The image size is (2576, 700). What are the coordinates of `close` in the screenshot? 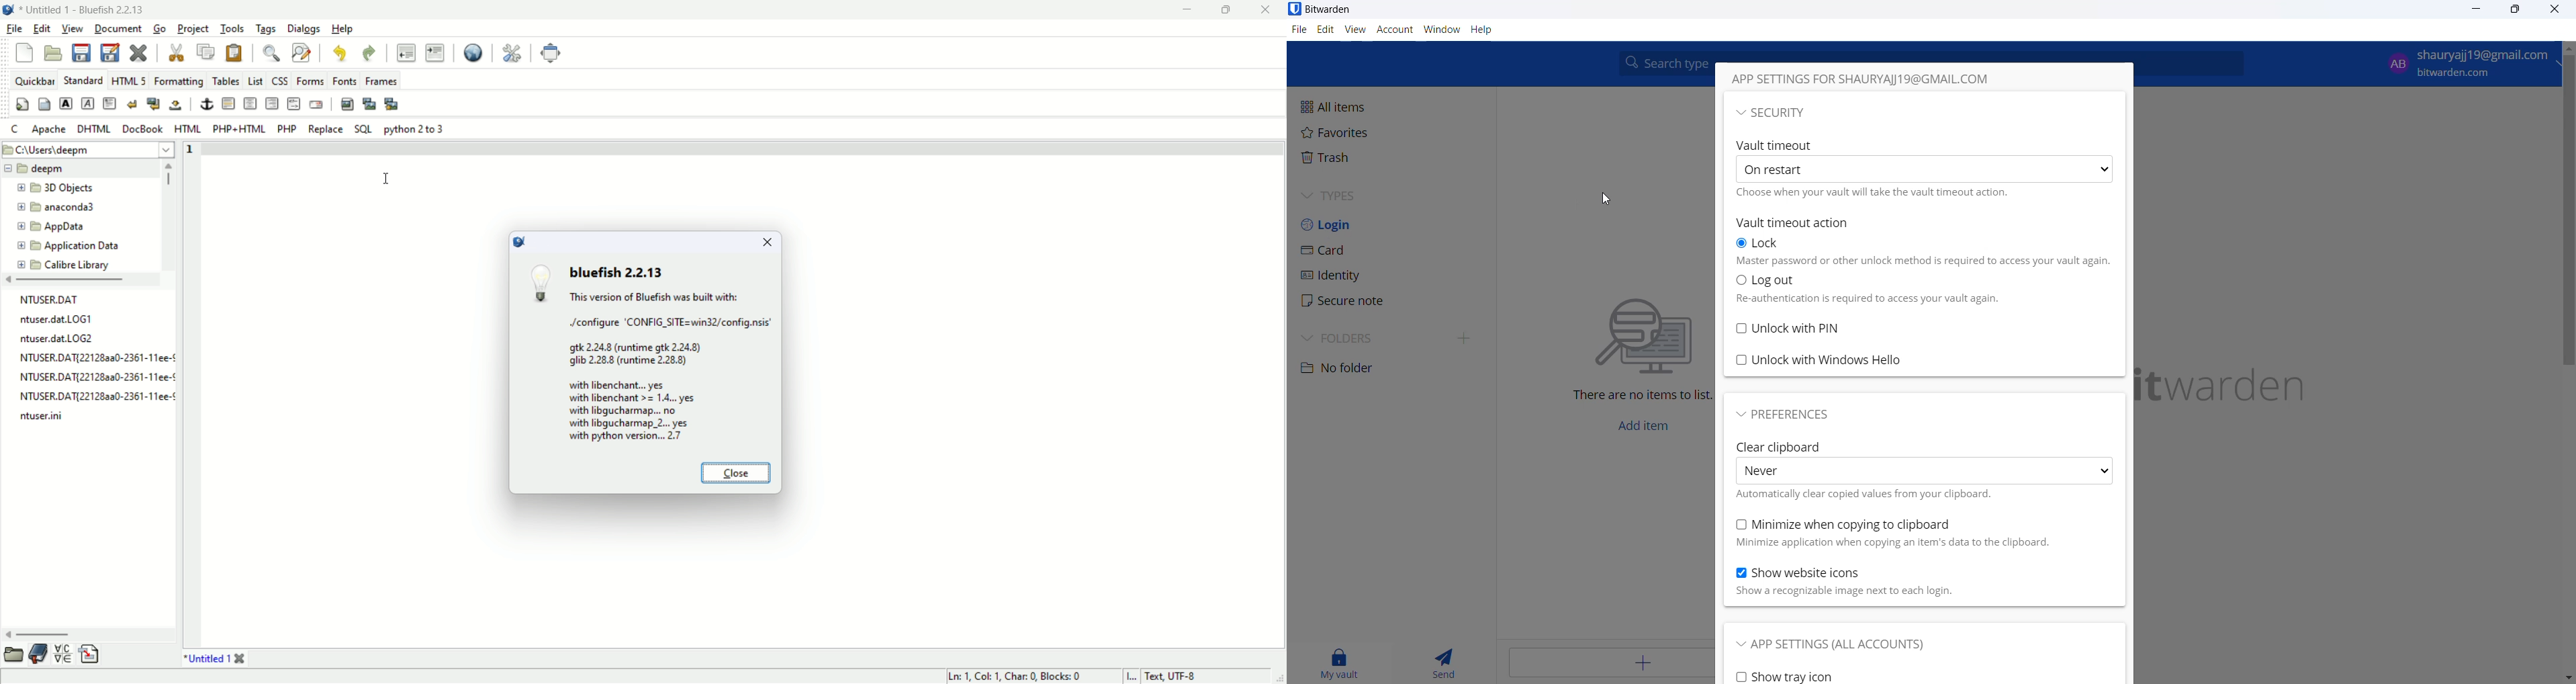 It's located at (764, 243).